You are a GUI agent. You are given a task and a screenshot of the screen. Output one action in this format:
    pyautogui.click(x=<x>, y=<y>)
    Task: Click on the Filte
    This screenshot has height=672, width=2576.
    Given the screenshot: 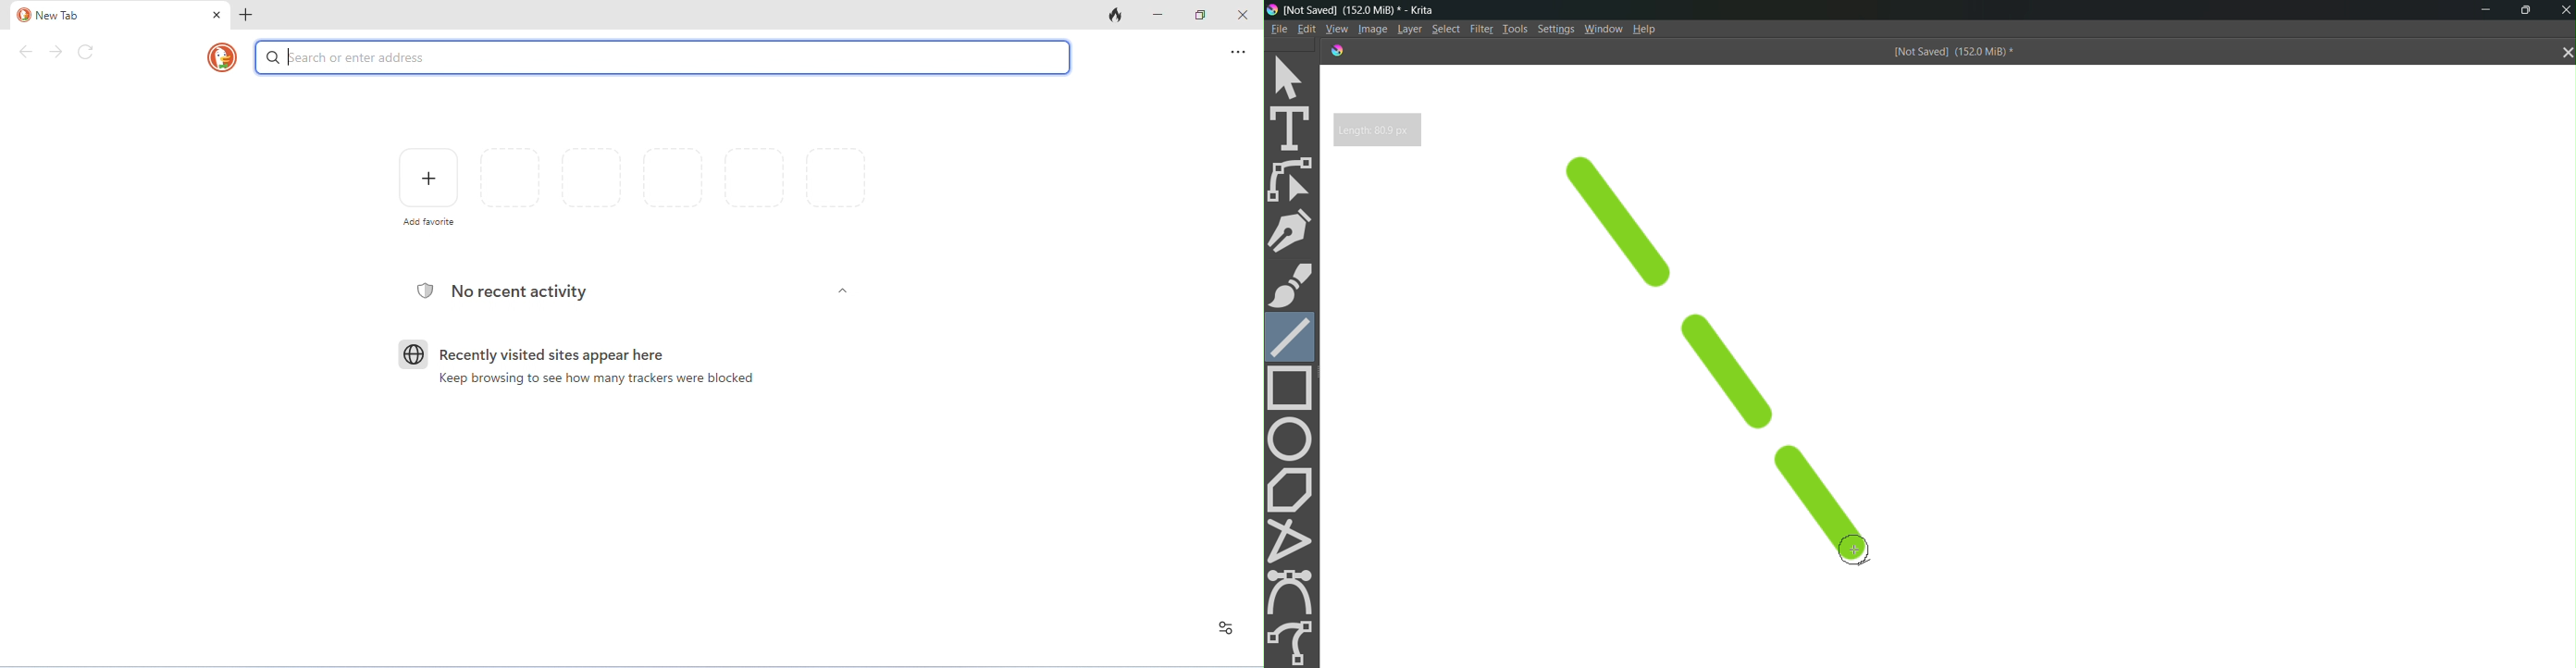 What is the action you would take?
    pyautogui.click(x=1479, y=28)
    